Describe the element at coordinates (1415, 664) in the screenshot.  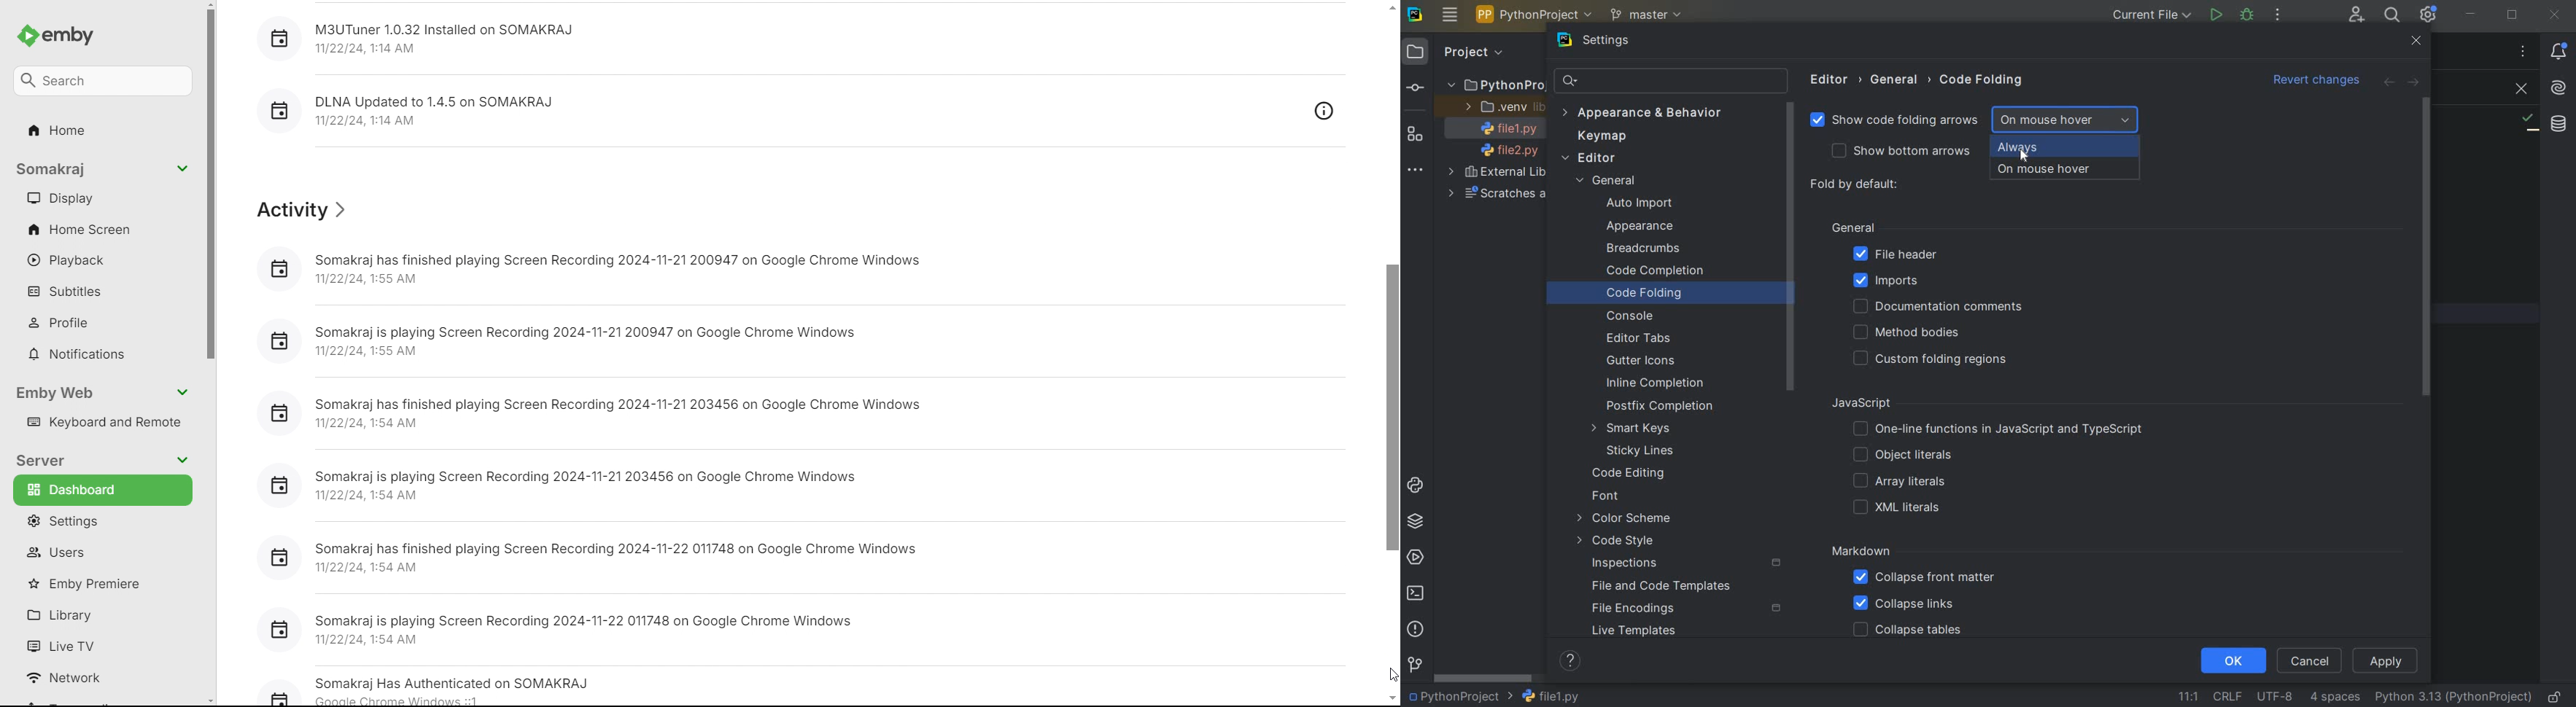
I see `GIT` at that location.